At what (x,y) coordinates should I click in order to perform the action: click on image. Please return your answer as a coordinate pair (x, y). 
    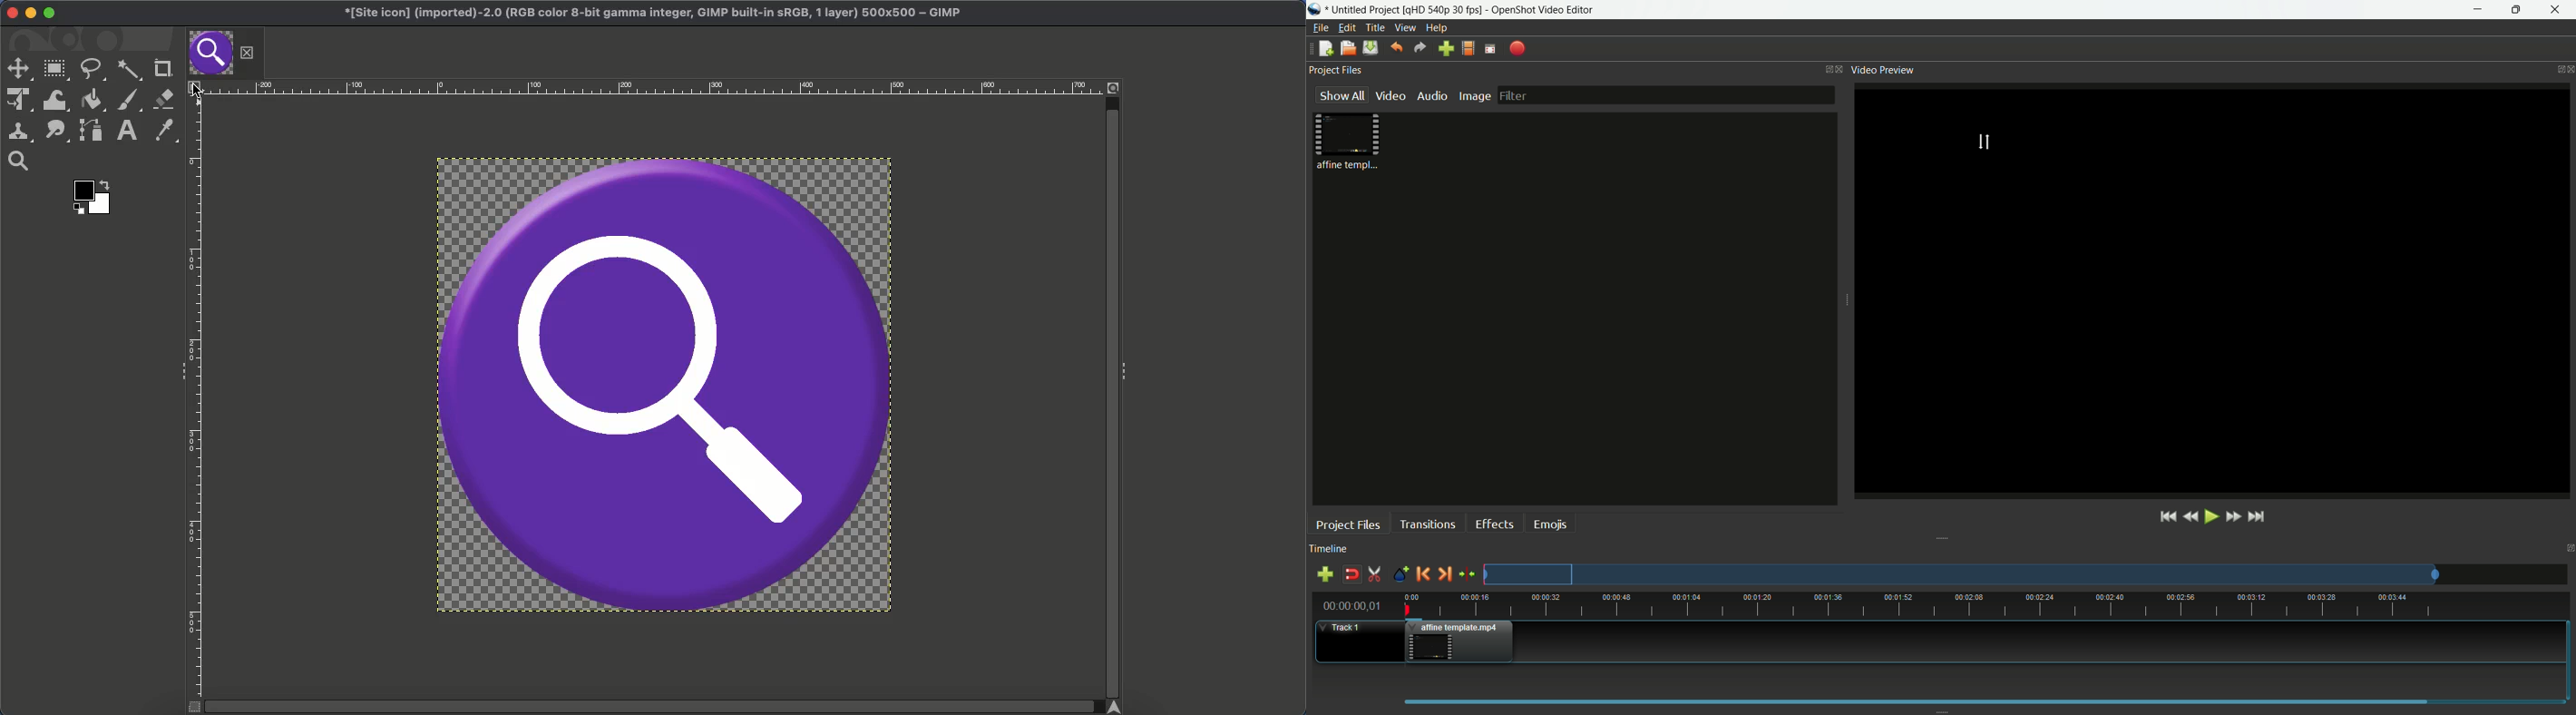
    Looking at the image, I should click on (1474, 96).